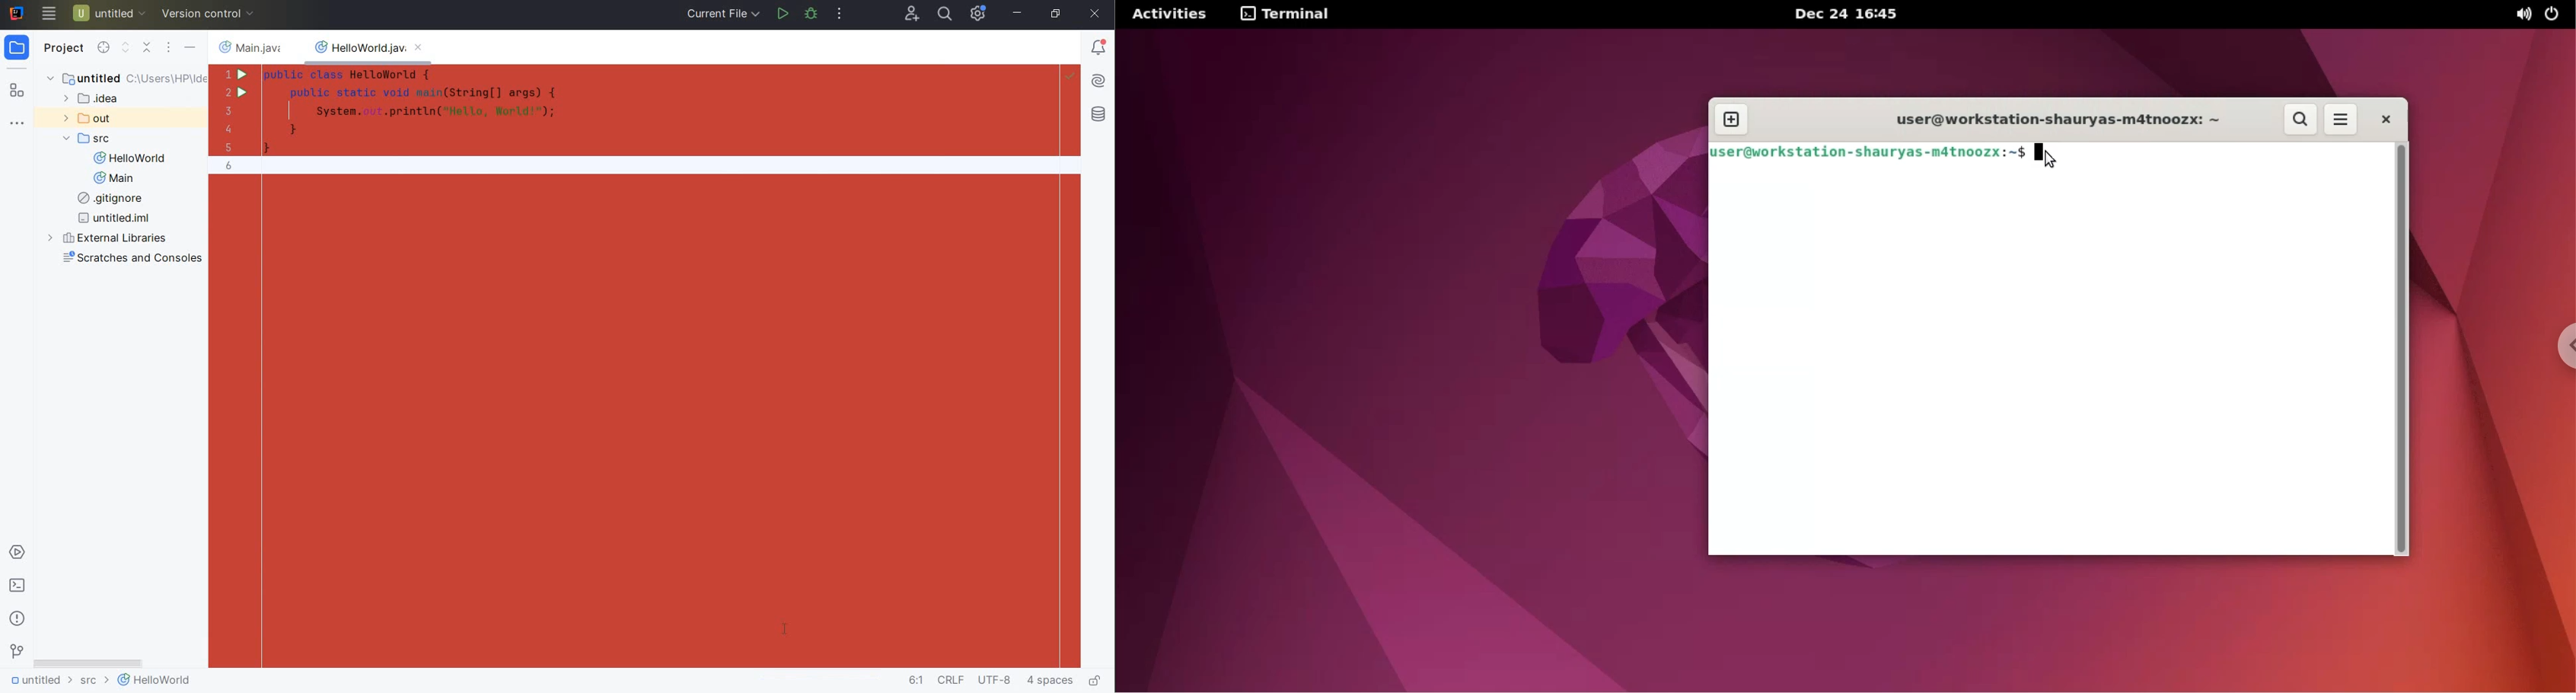 This screenshot has height=700, width=2576. What do you see at coordinates (15, 13) in the screenshot?
I see `system name` at bounding box center [15, 13].